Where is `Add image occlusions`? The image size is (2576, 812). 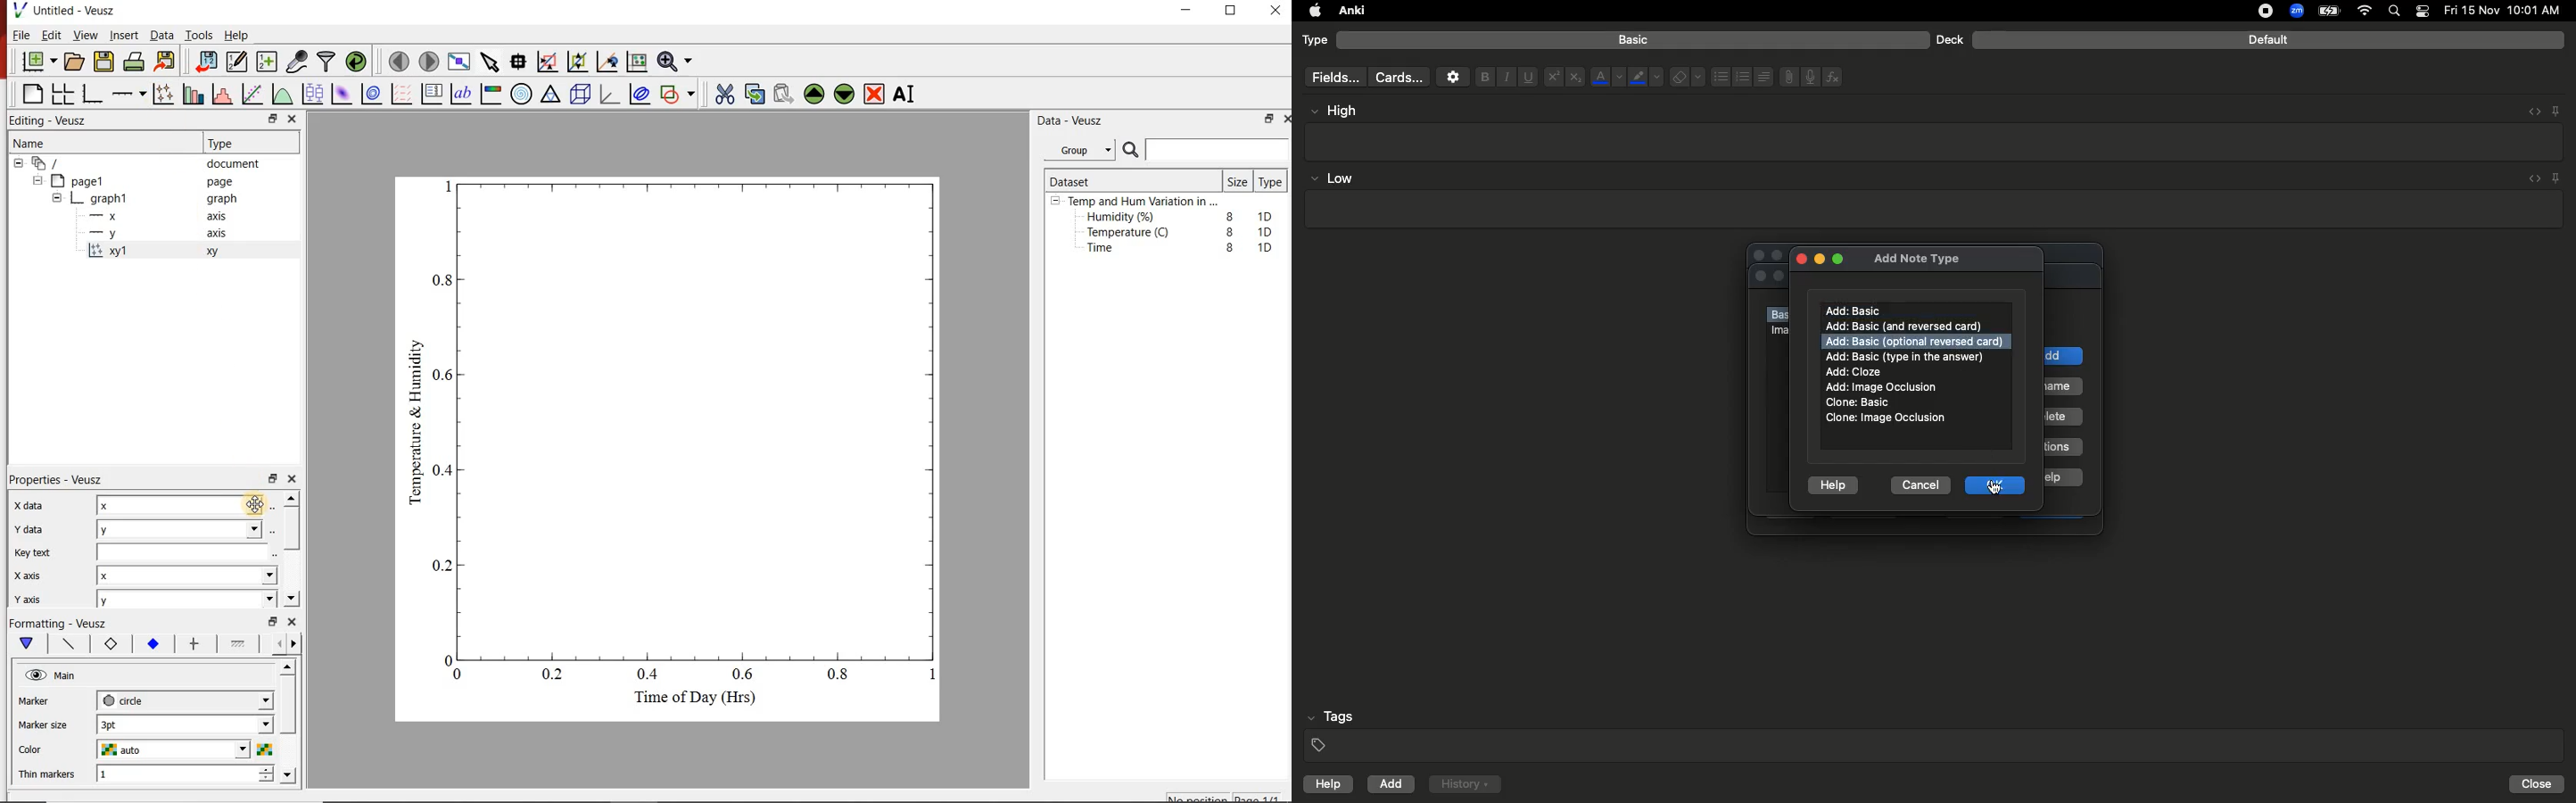
Add image occlusions is located at coordinates (1886, 387).